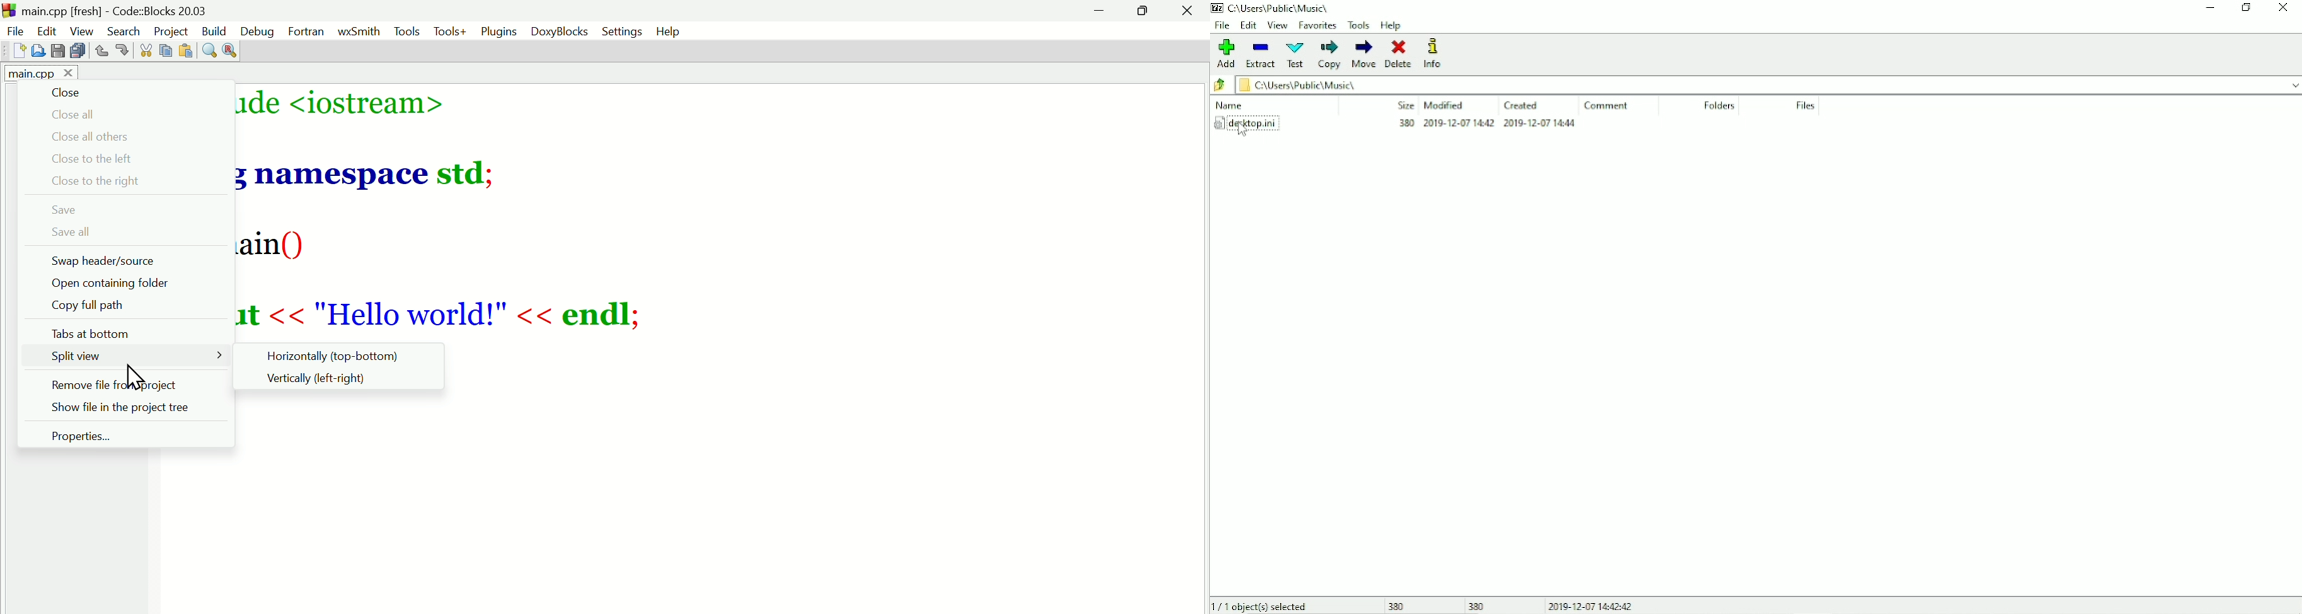  Describe the element at coordinates (114, 137) in the screenshot. I see `Close all others` at that location.